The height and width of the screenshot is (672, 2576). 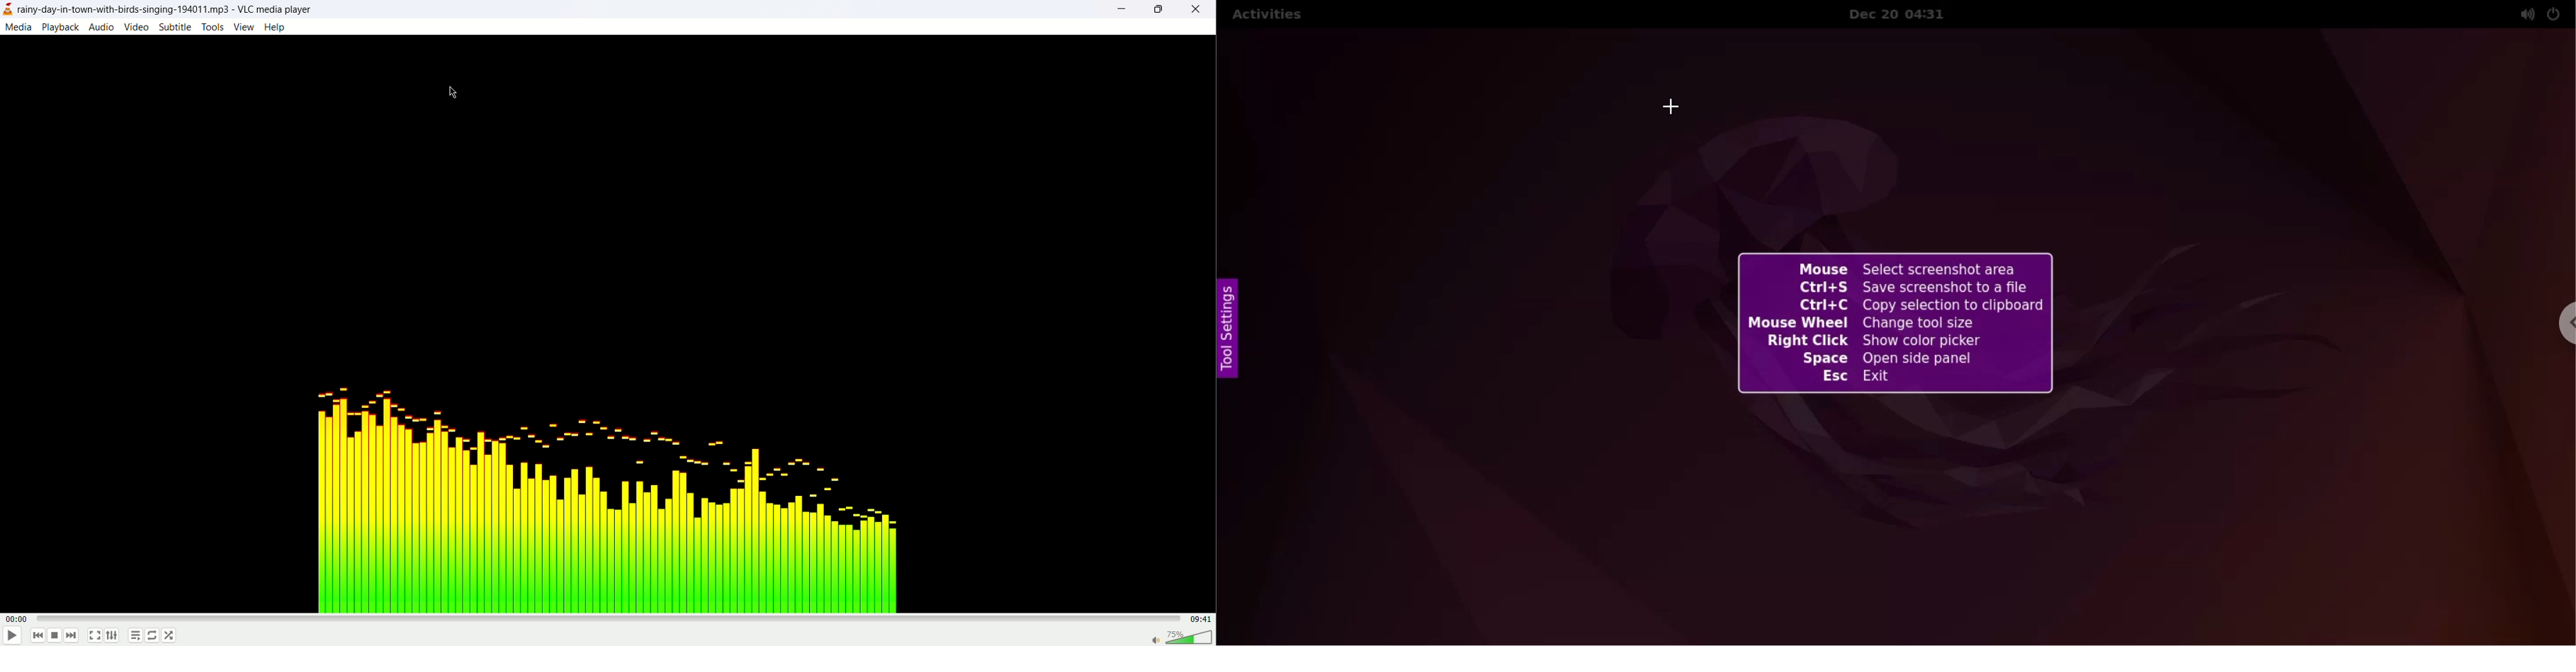 What do you see at coordinates (61, 27) in the screenshot?
I see `playback` at bounding box center [61, 27].